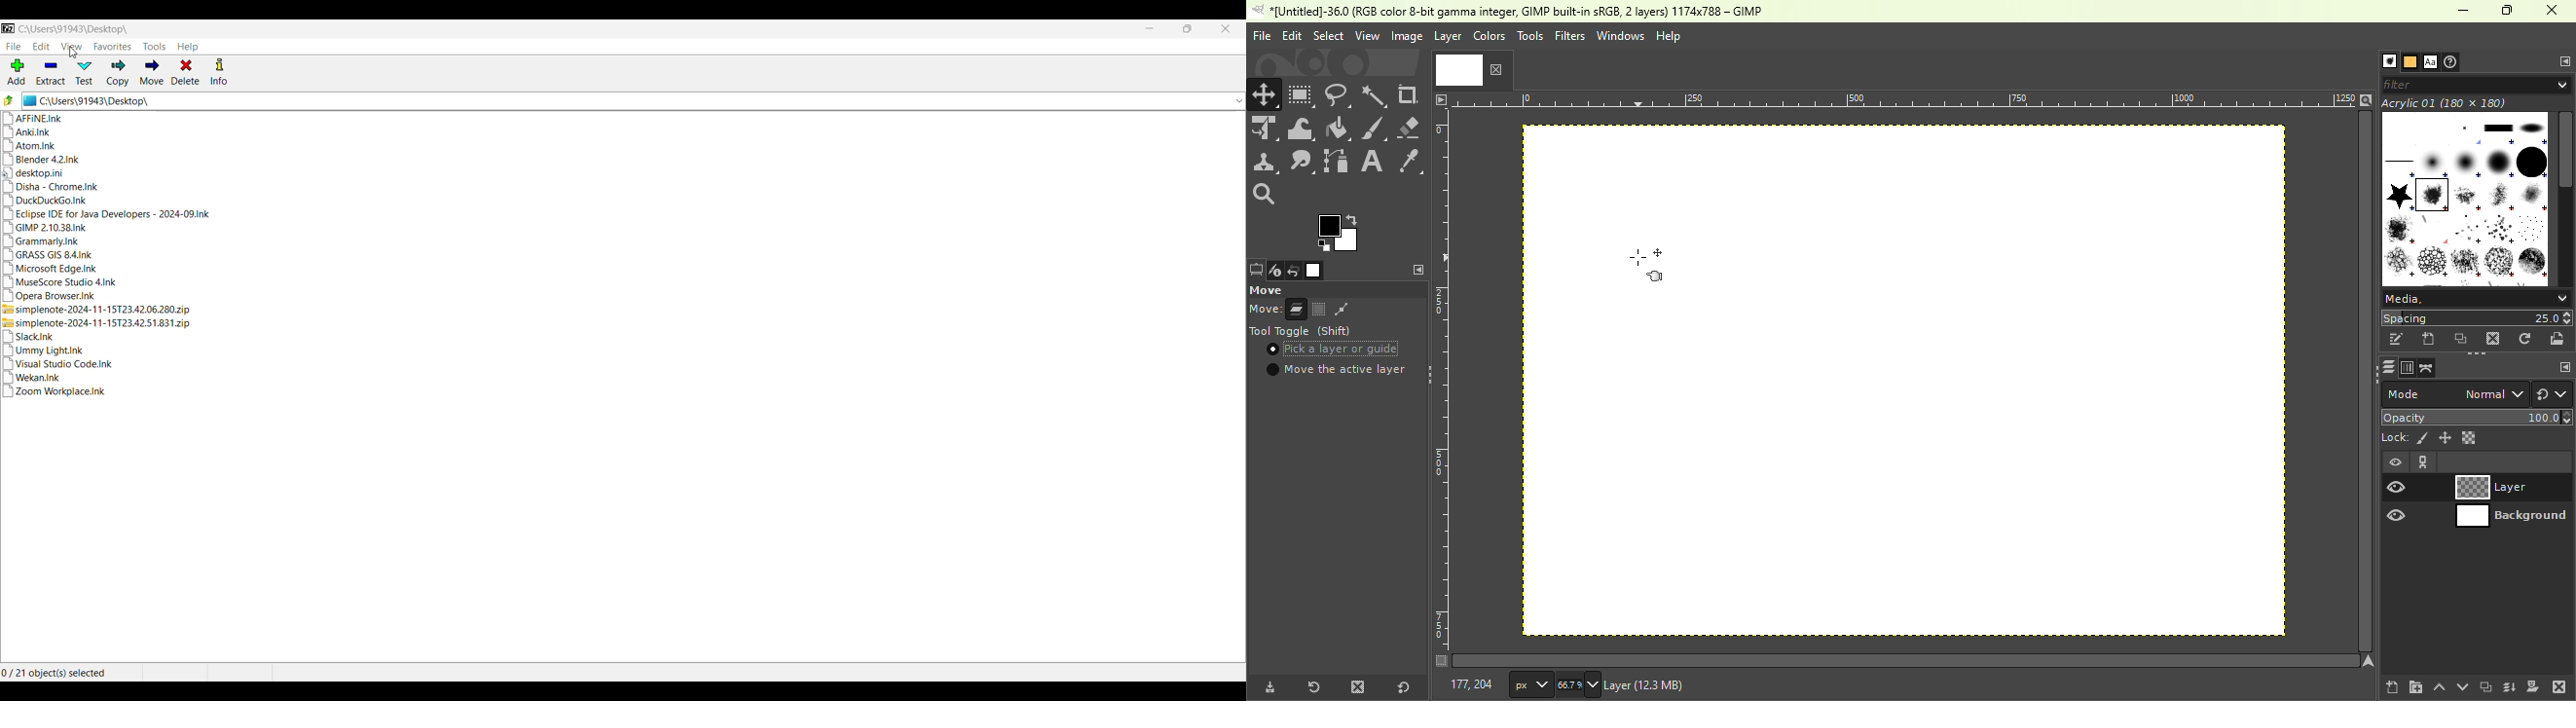 This screenshot has width=2576, height=728. What do you see at coordinates (1373, 160) in the screenshot?
I see `Text tool` at bounding box center [1373, 160].